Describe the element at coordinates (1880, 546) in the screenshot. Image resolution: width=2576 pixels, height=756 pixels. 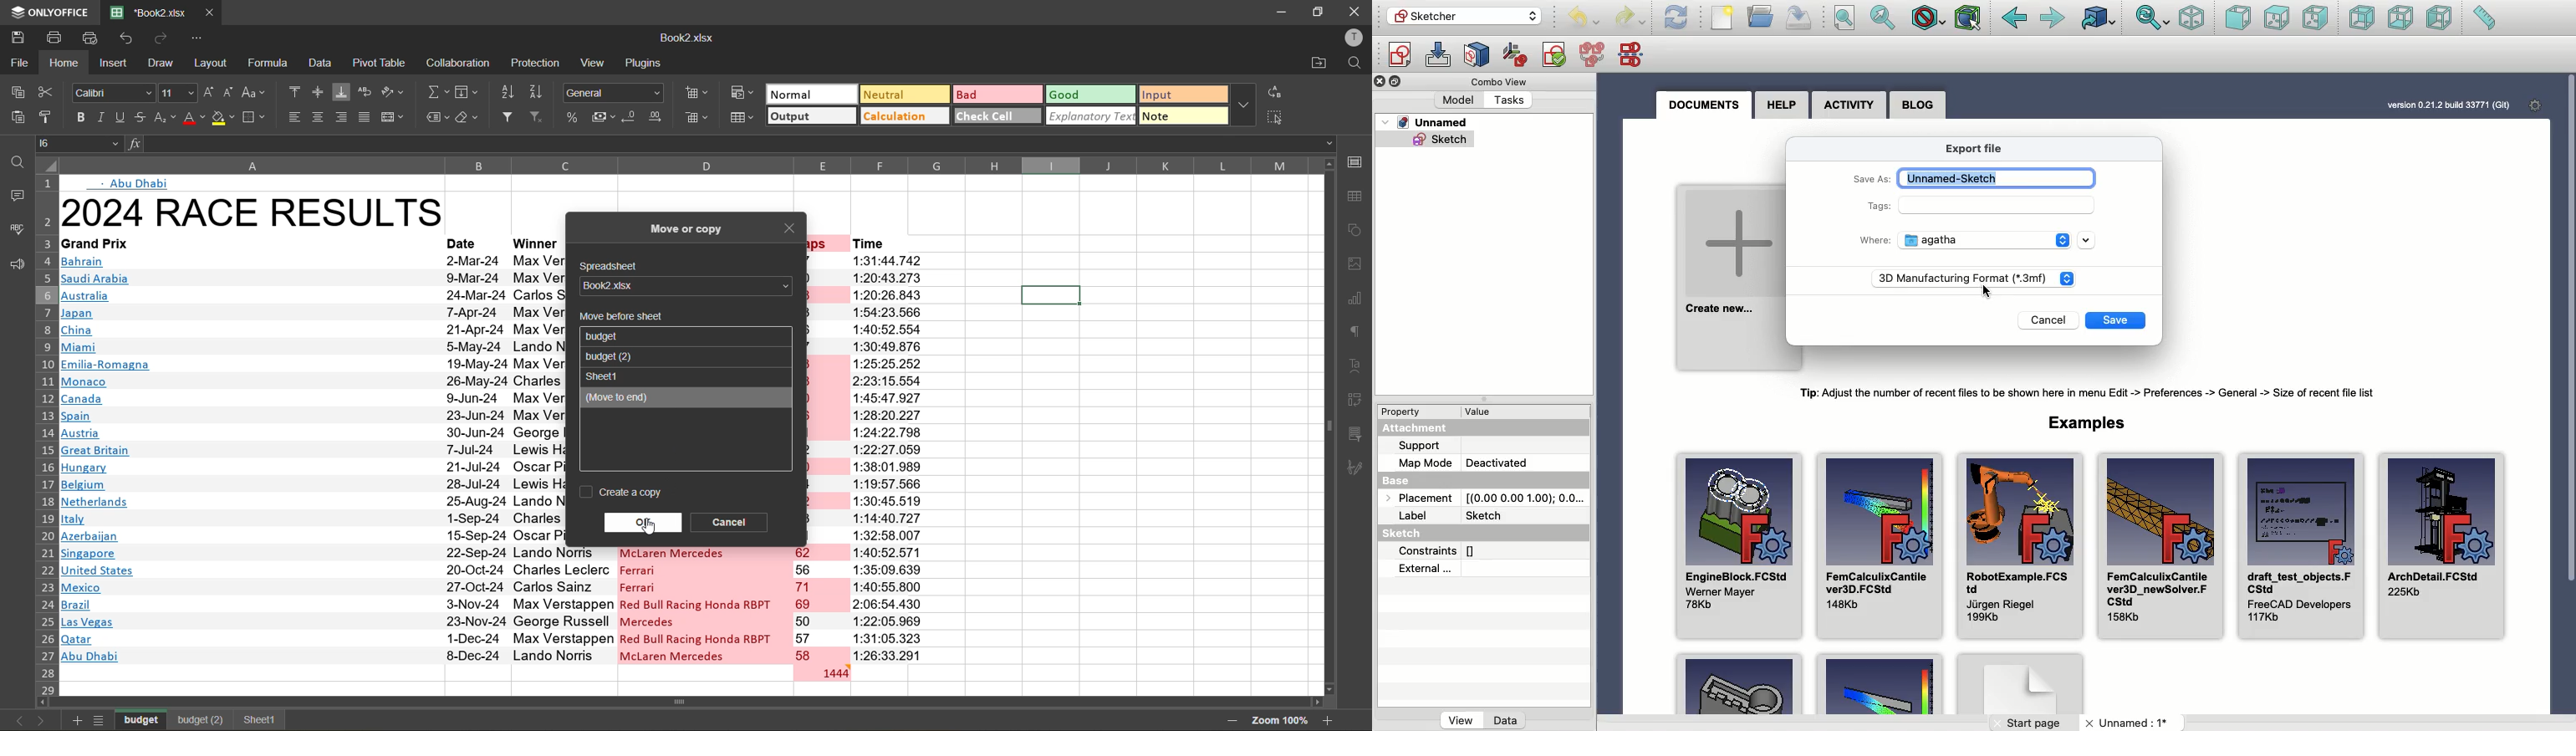
I see `FemCalculixCantile ver3D.FCStd 148Kb` at that location.